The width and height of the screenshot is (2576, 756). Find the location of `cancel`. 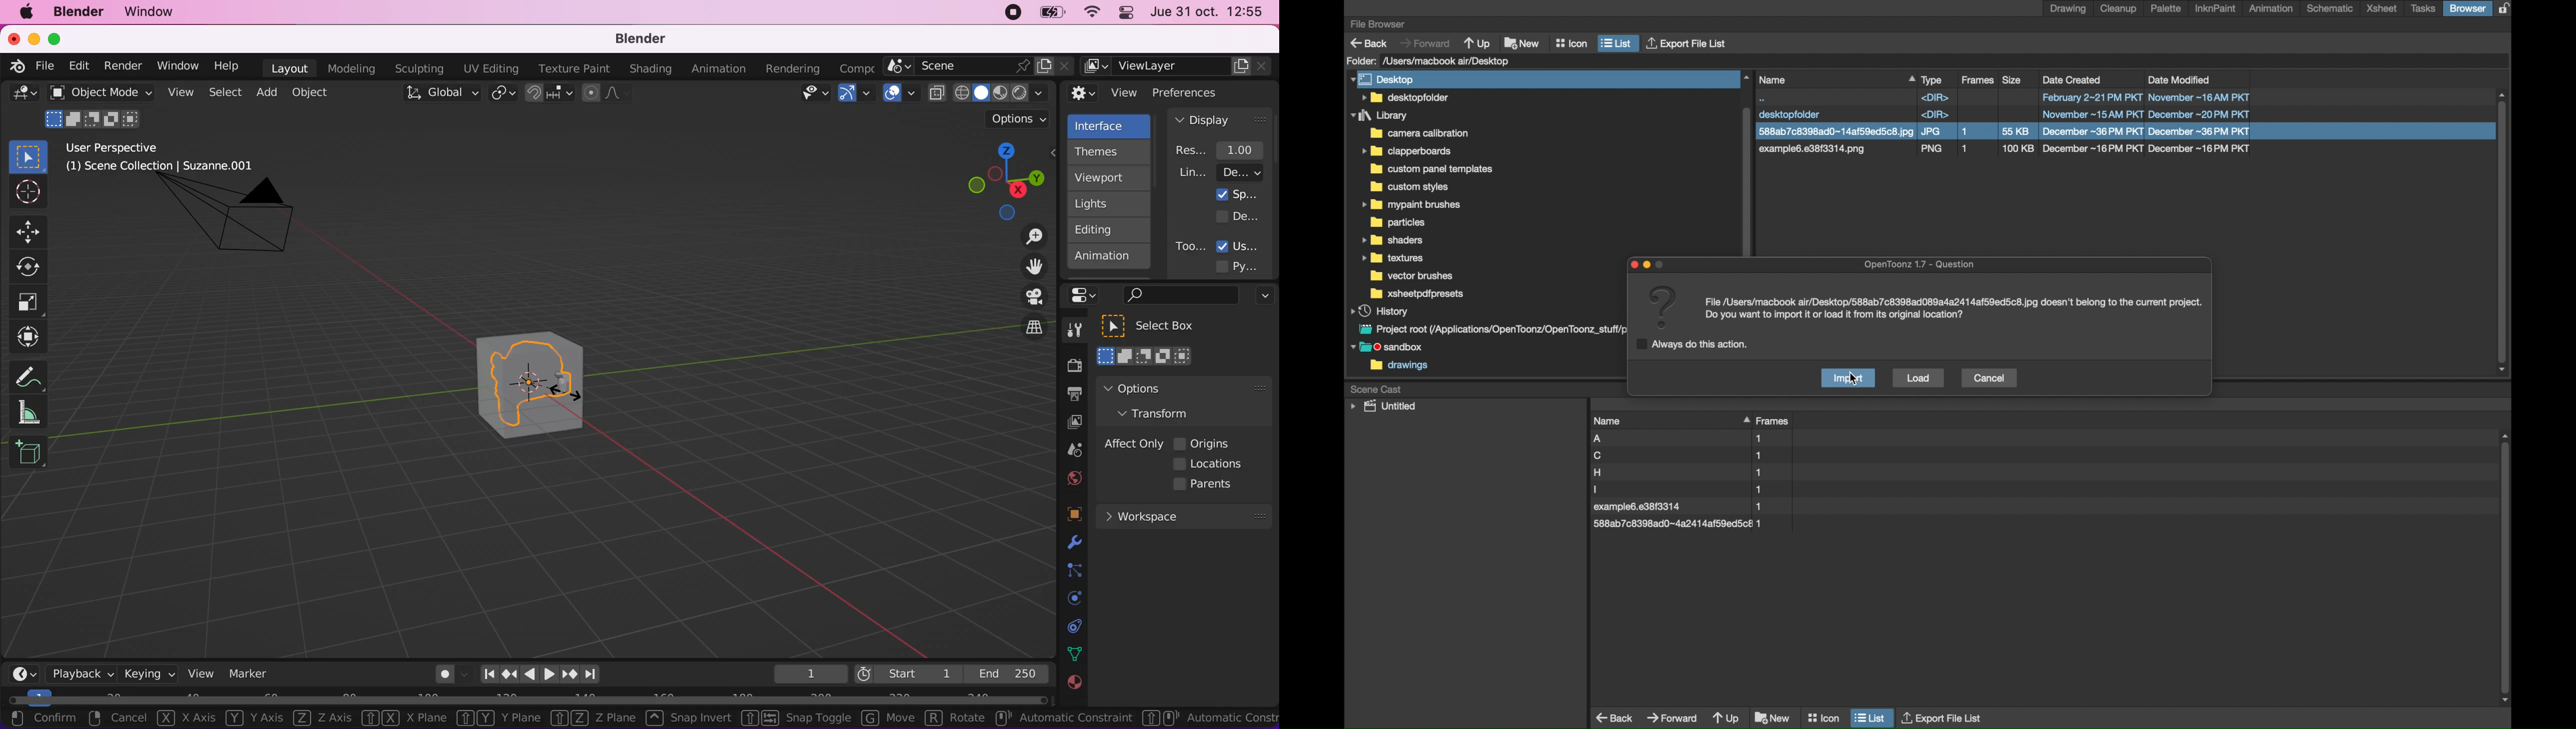

cancel is located at coordinates (1990, 377).